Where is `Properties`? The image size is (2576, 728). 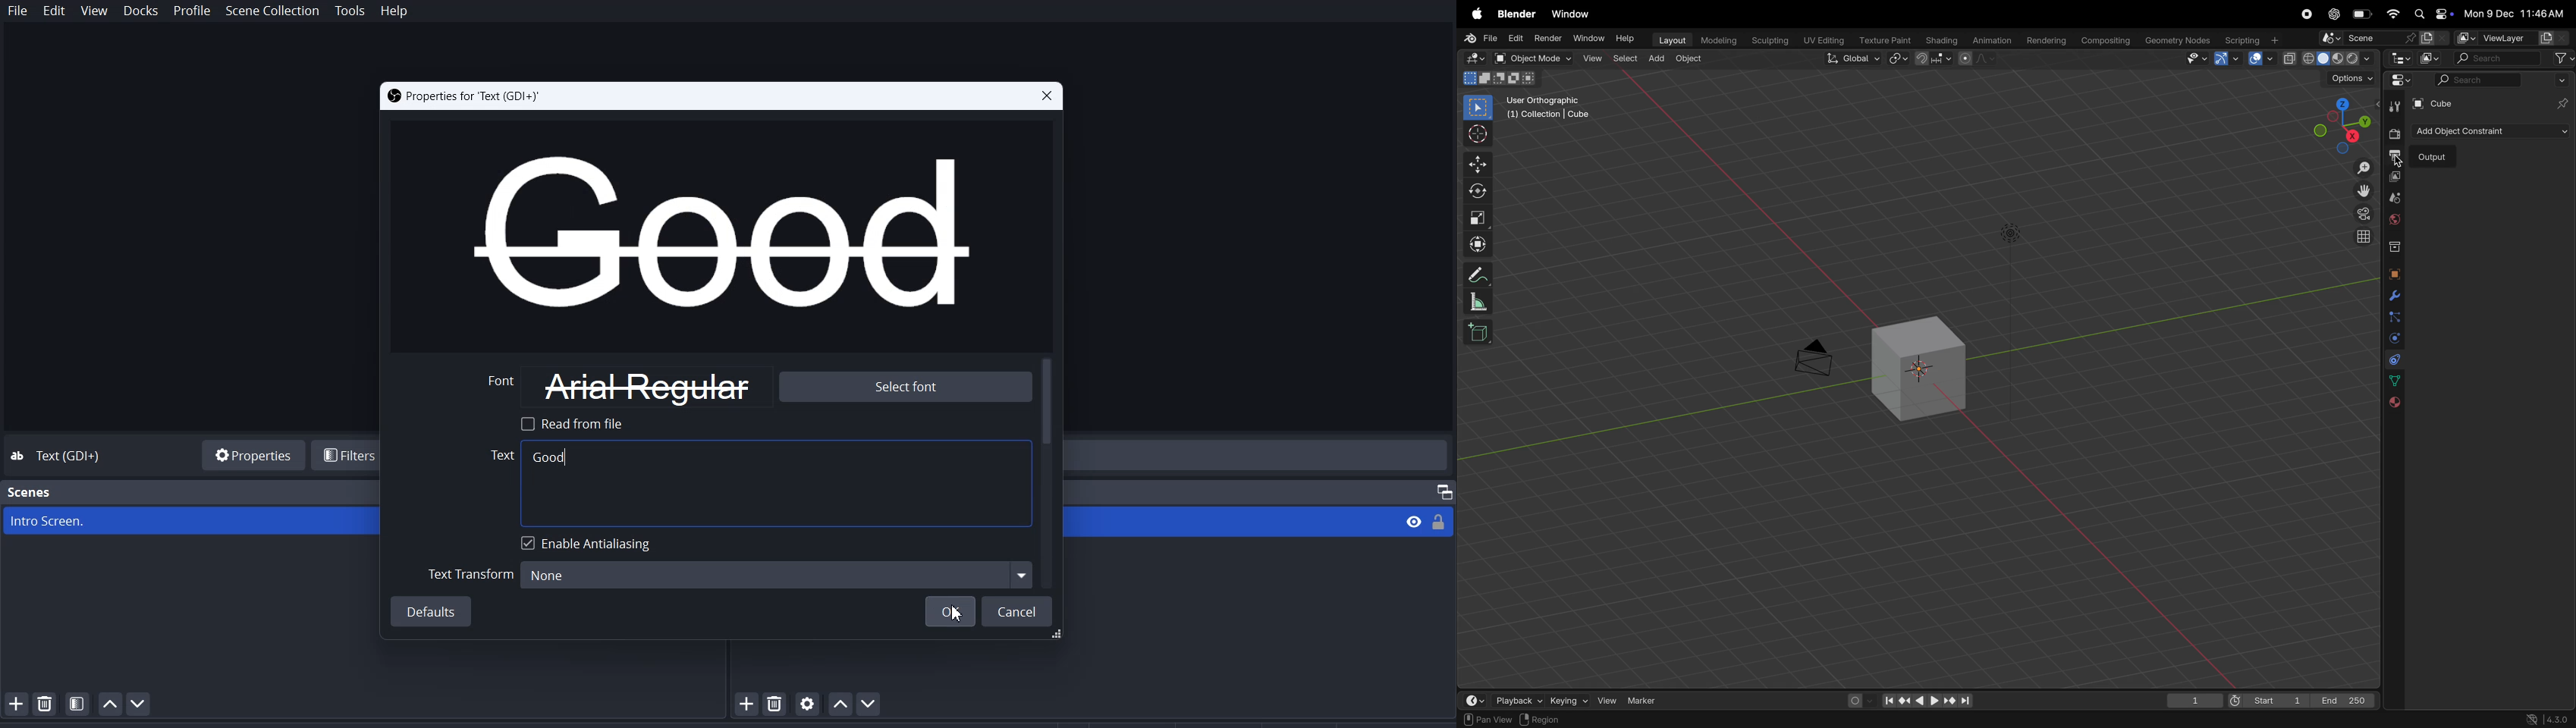
Properties is located at coordinates (250, 453).